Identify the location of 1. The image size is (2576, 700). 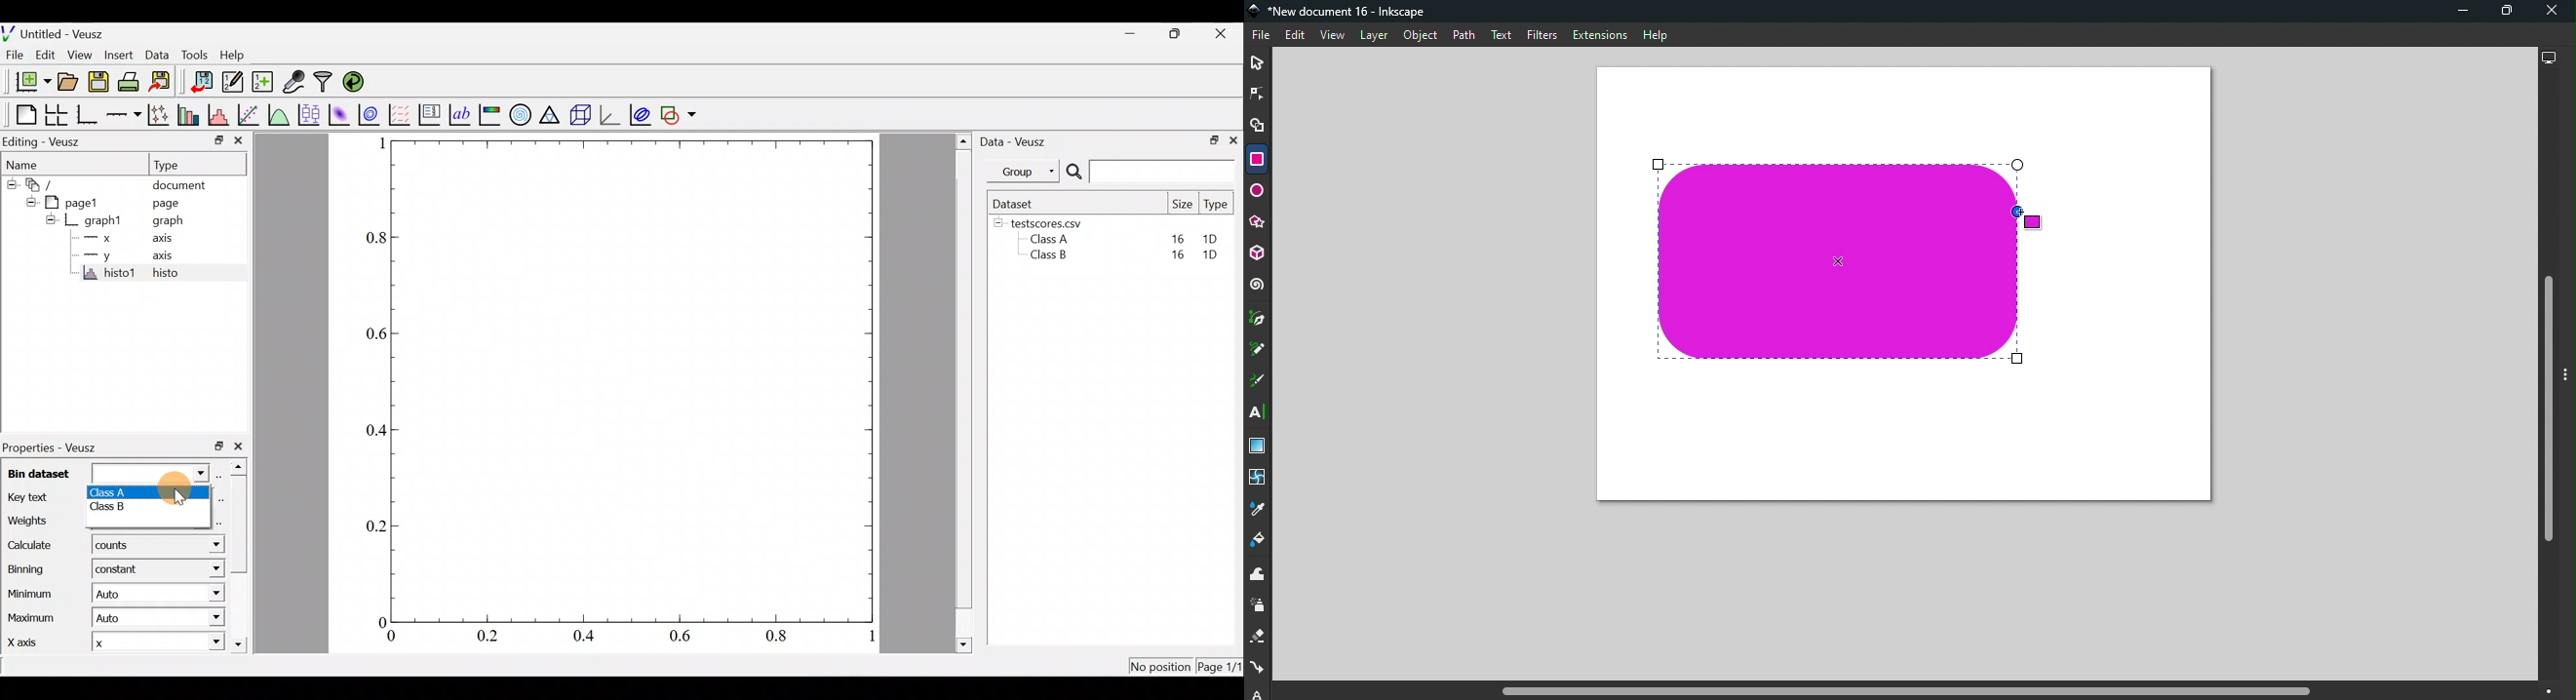
(869, 637).